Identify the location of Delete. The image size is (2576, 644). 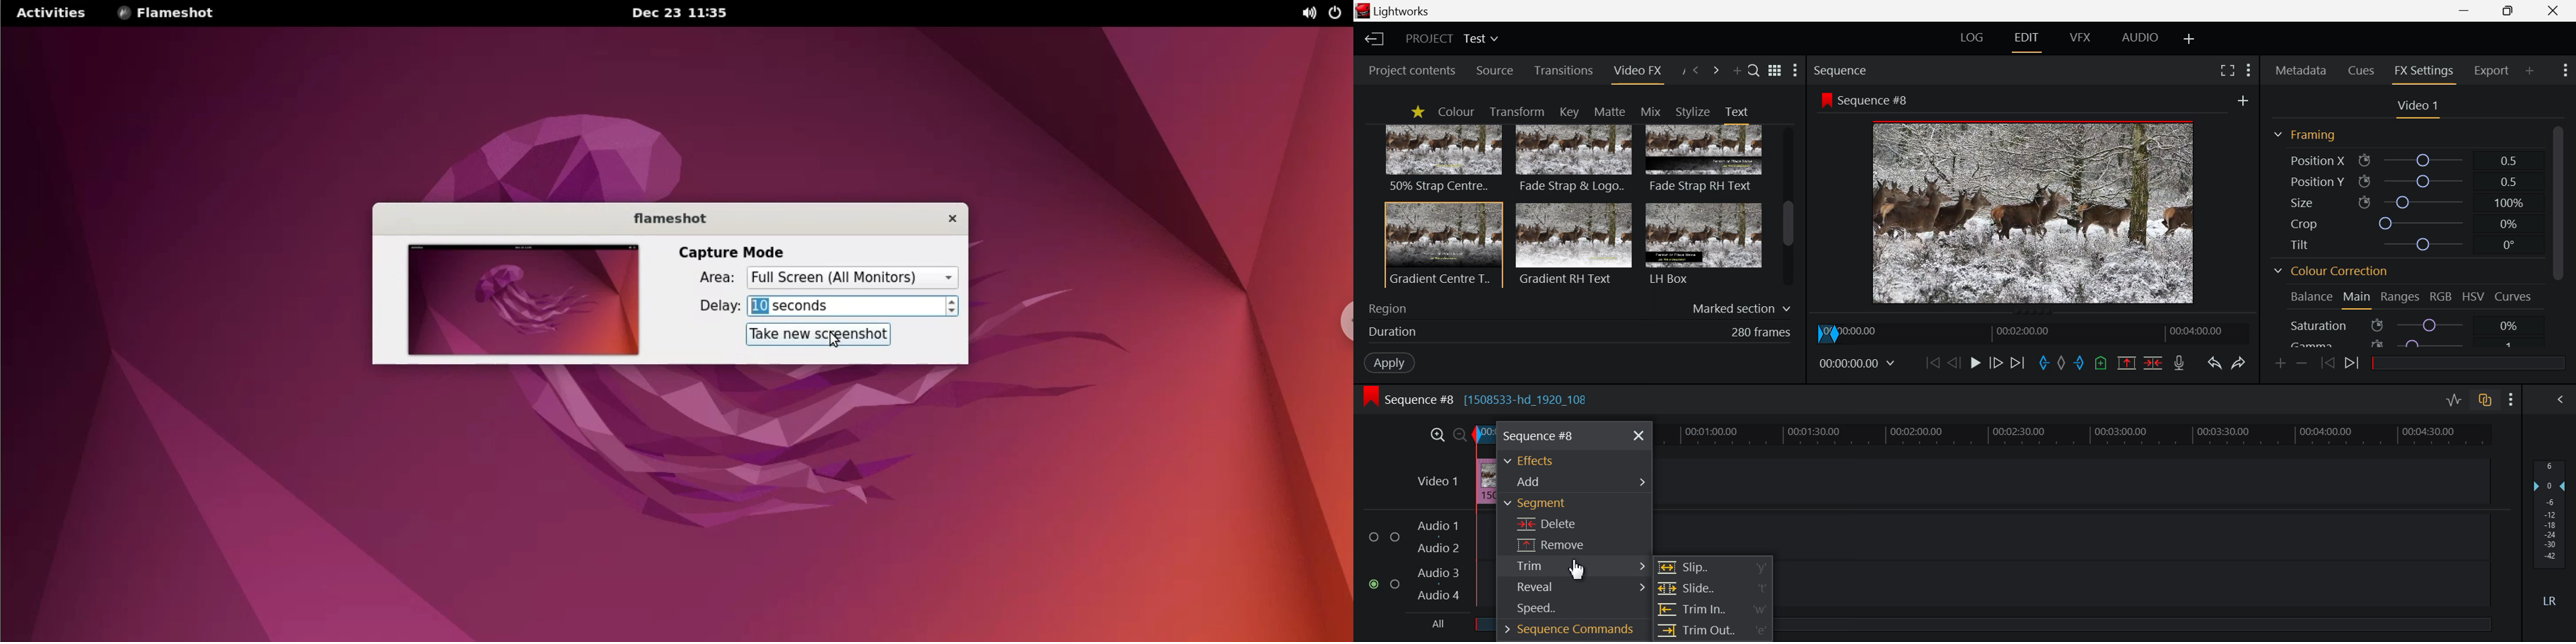
(1574, 522).